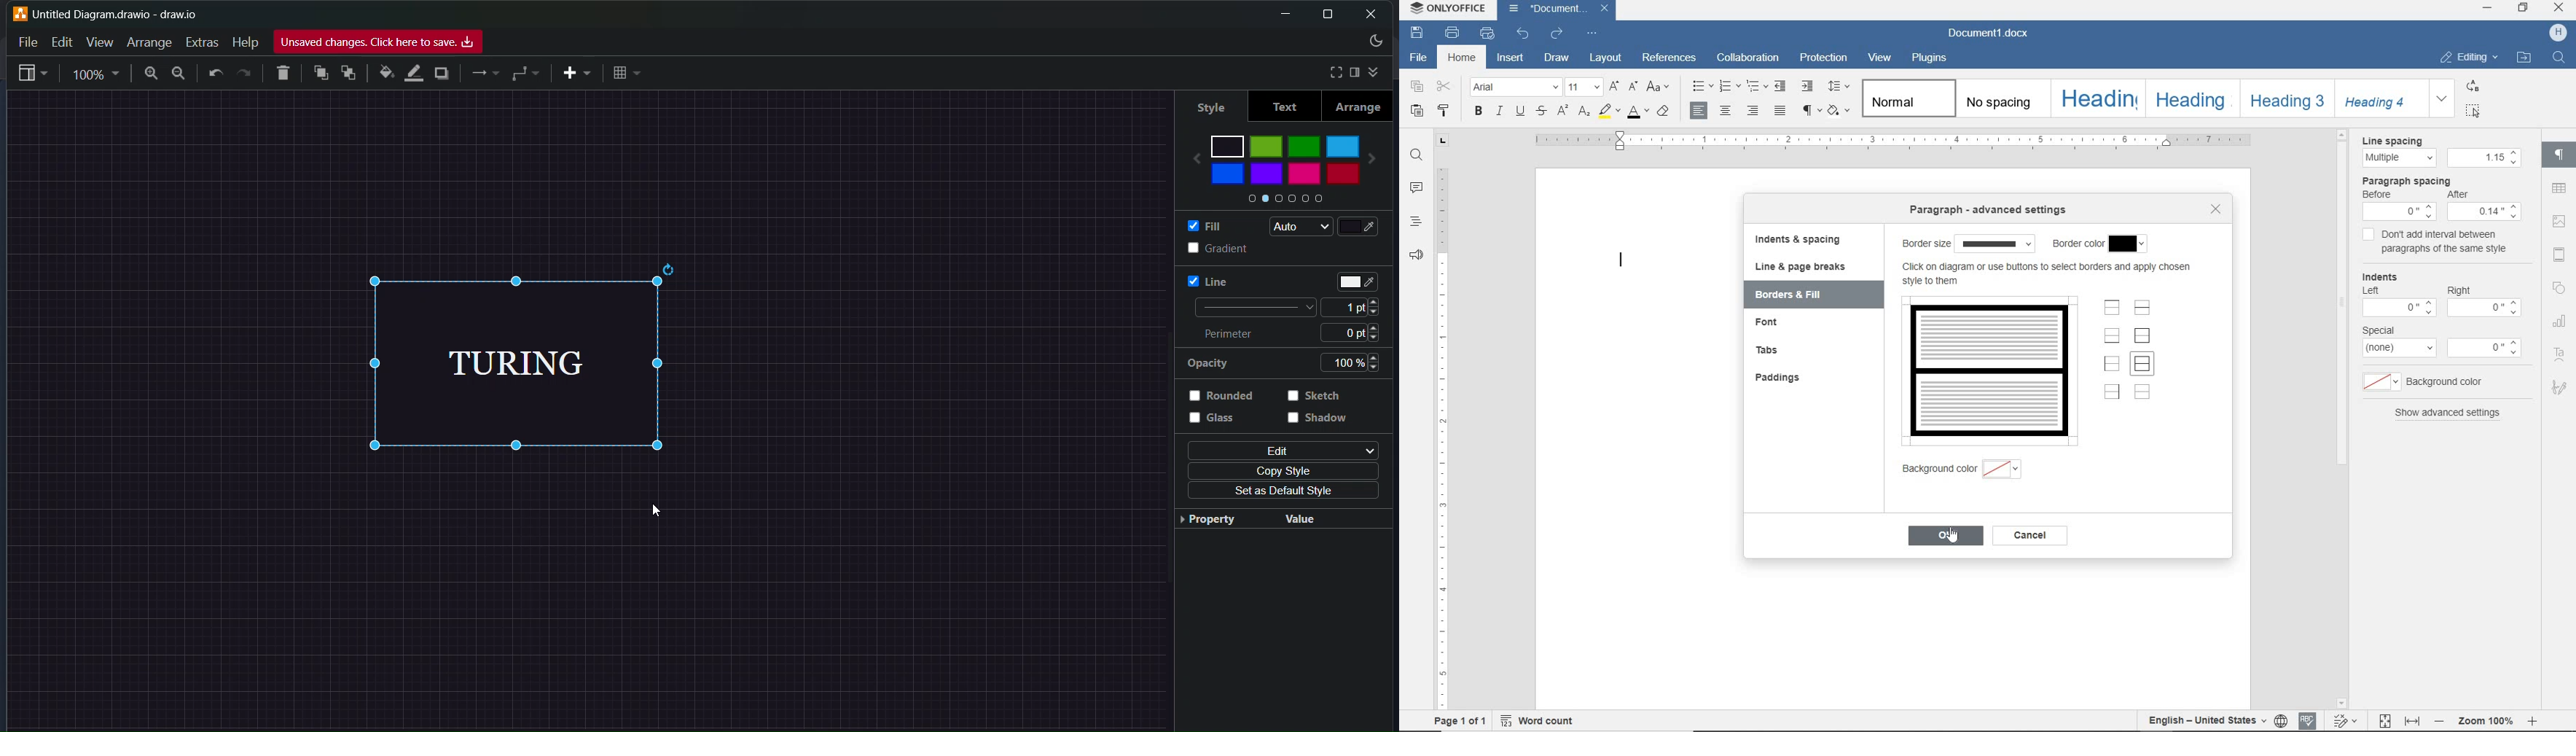 This screenshot has height=756, width=2576. What do you see at coordinates (2488, 8) in the screenshot?
I see `MINIMIZE` at bounding box center [2488, 8].